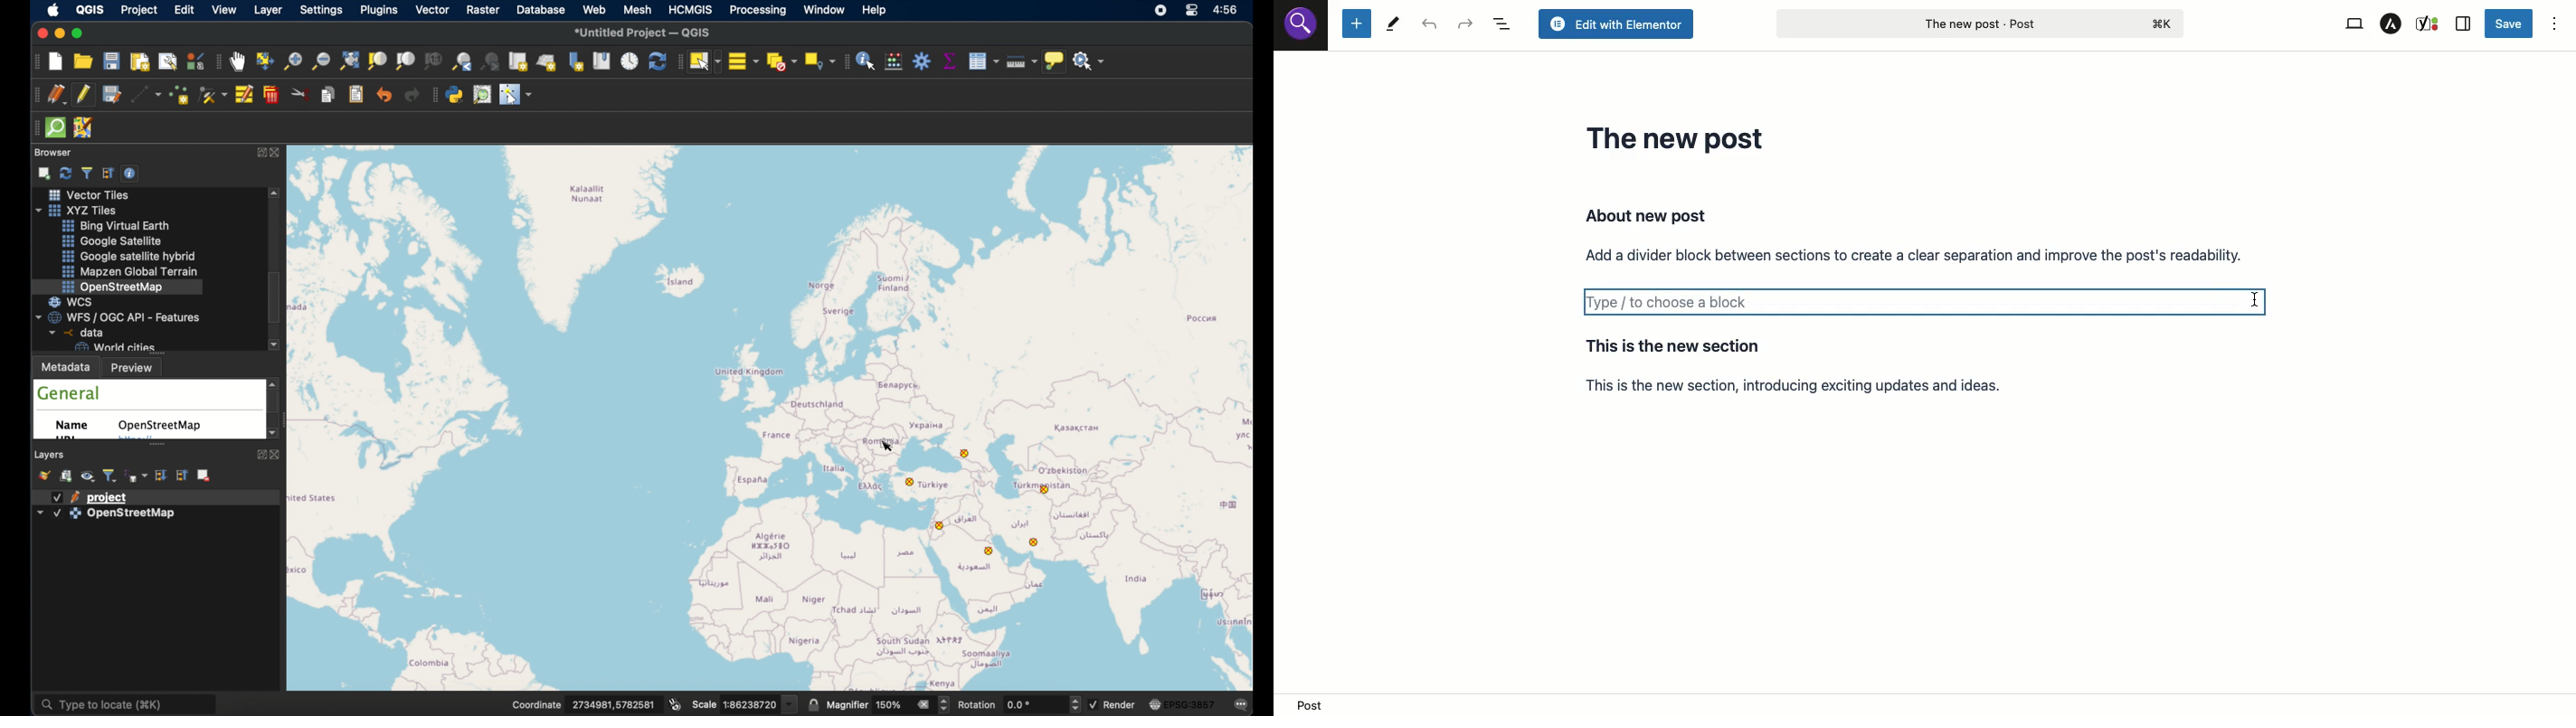  What do you see at coordinates (1228, 11) in the screenshot?
I see `time` at bounding box center [1228, 11].